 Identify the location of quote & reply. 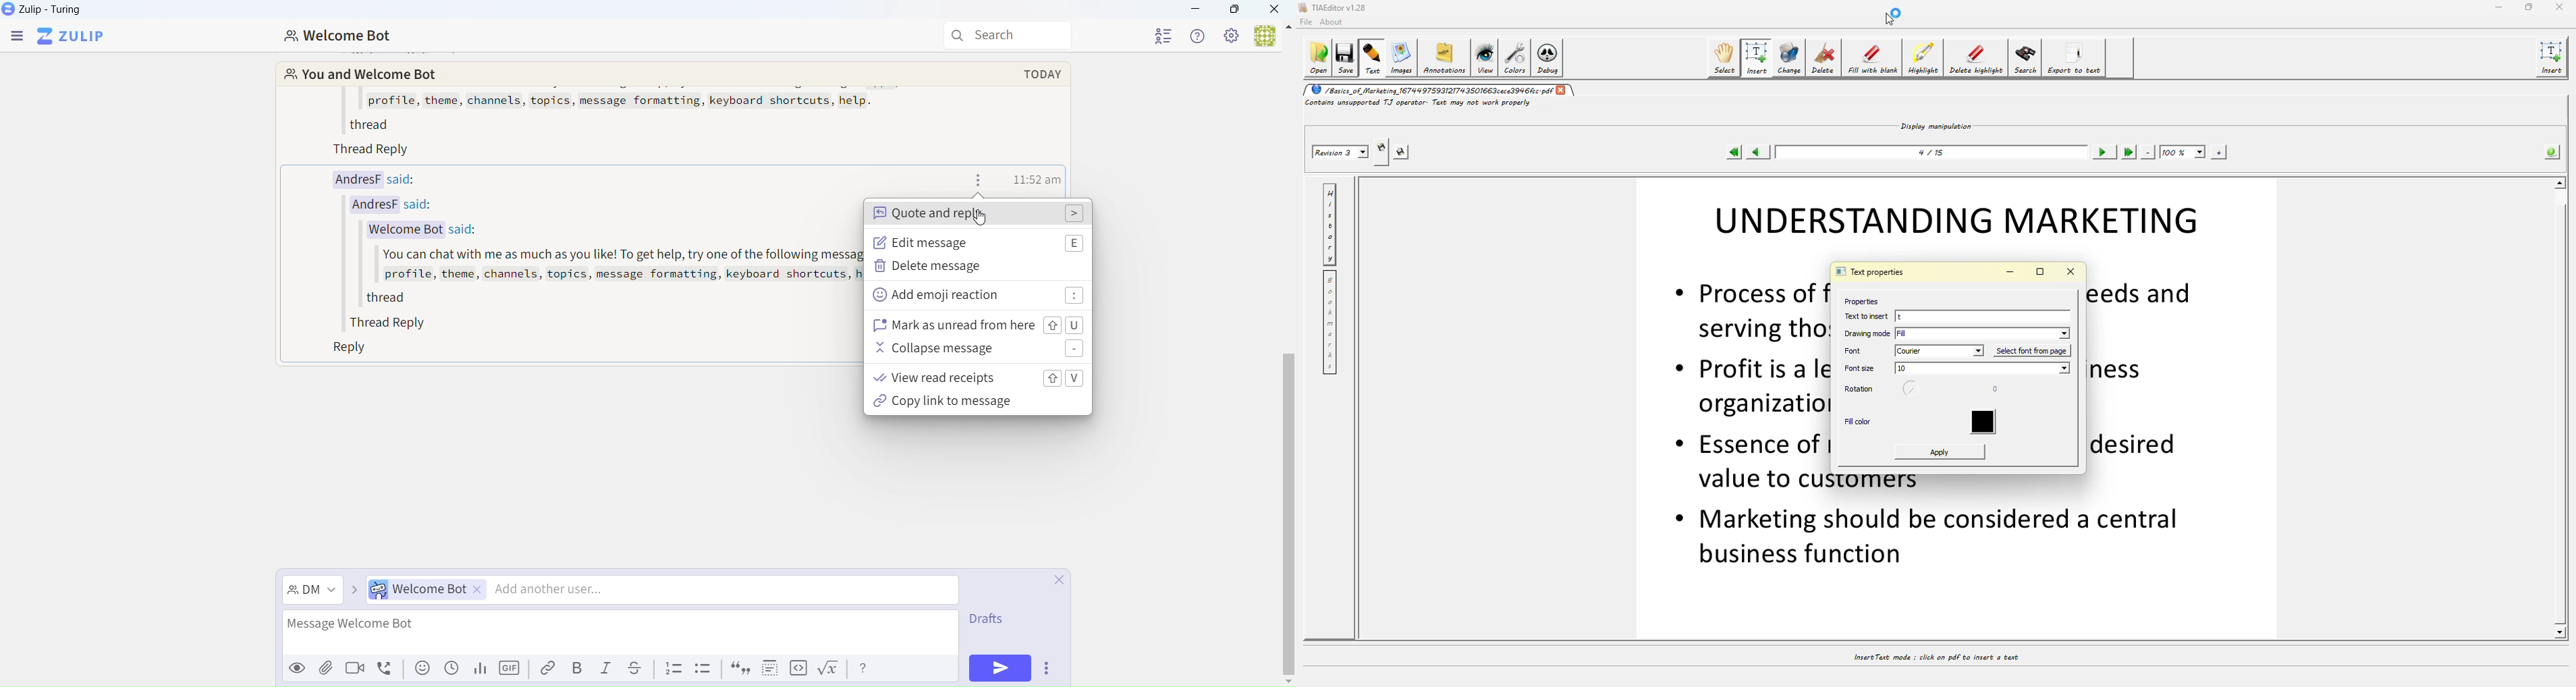
(981, 215).